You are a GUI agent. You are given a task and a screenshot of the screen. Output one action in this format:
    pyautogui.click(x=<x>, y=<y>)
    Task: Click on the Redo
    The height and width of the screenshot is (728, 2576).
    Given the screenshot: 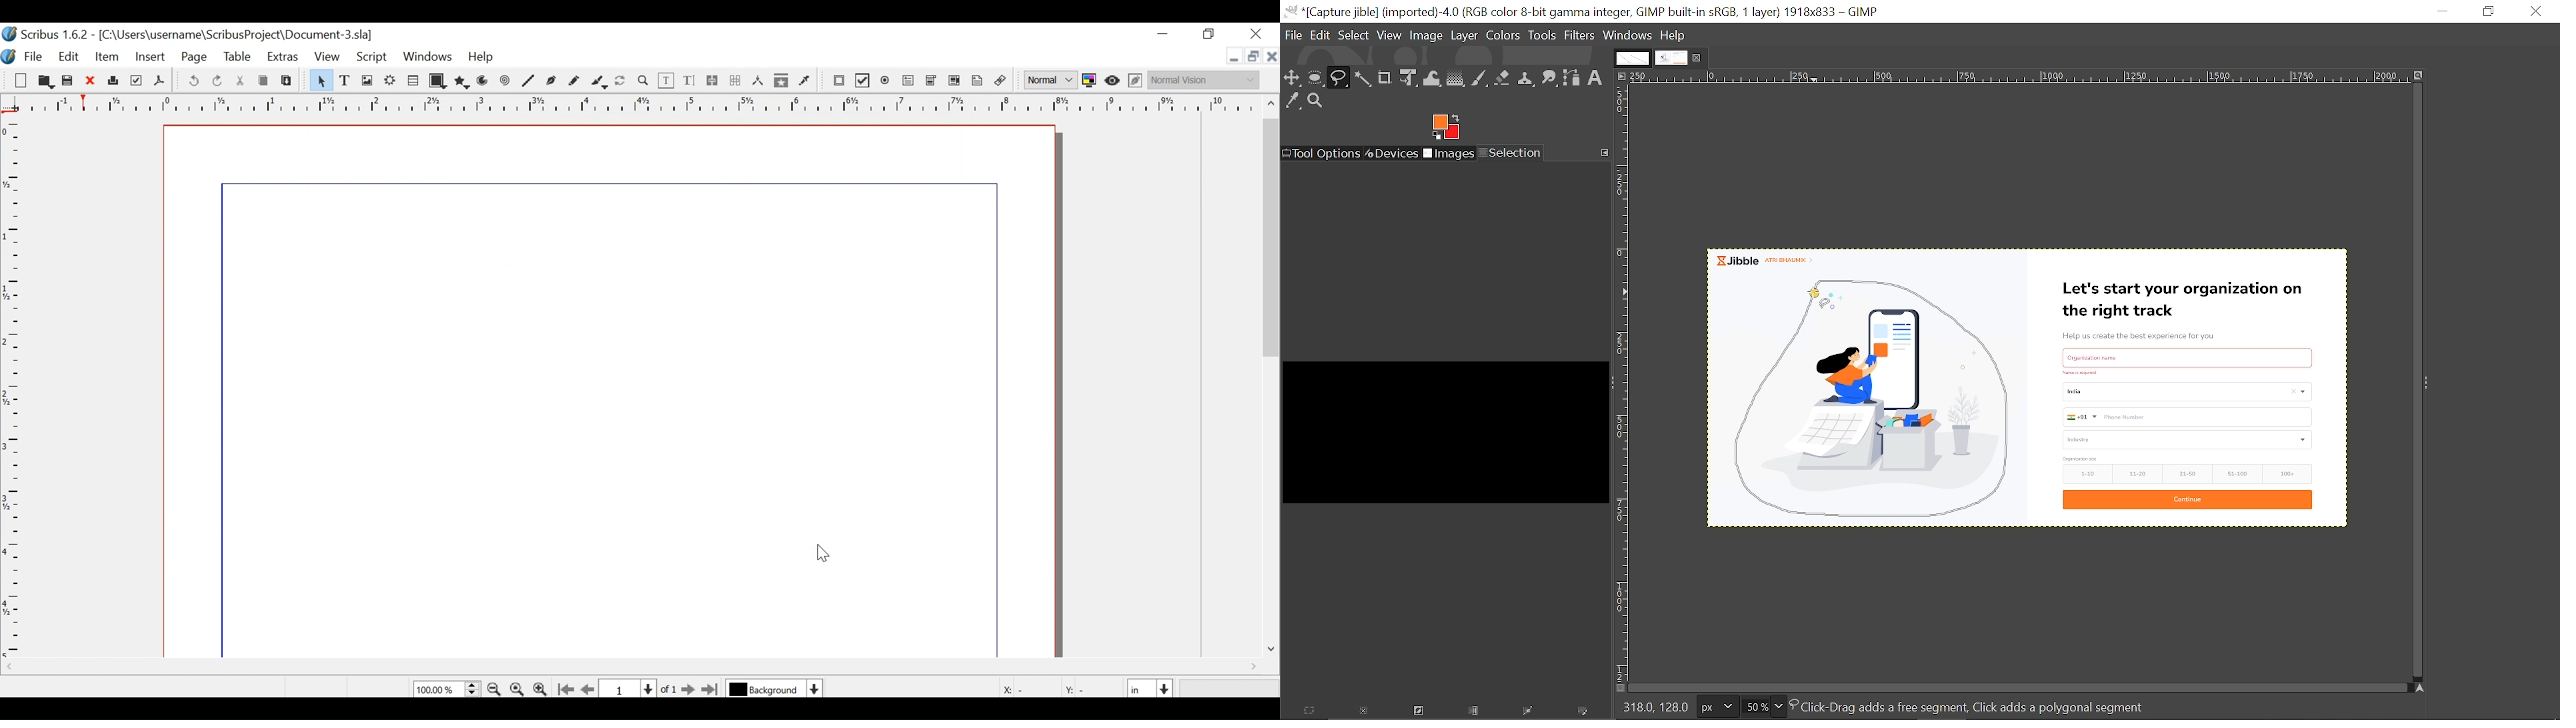 What is the action you would take?
    pyautogui.click(x=217, y=81)
    